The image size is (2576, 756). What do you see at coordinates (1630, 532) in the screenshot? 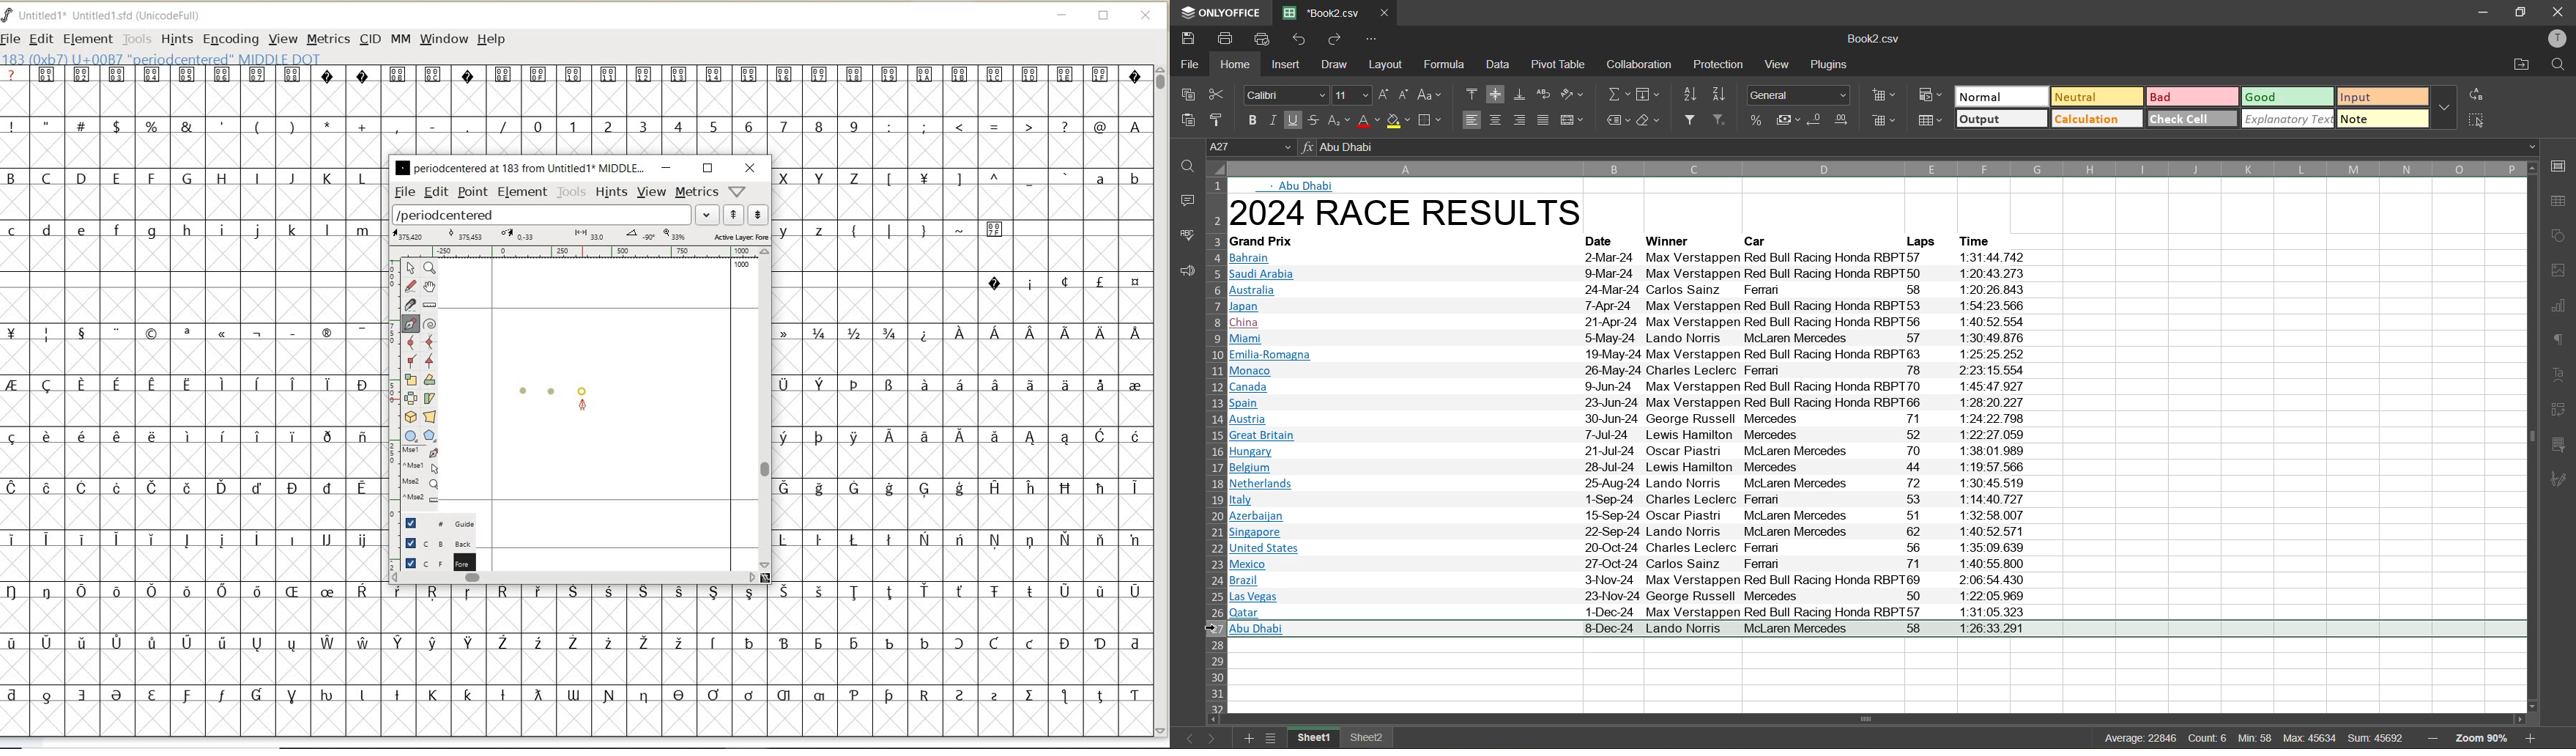
I see `text info` at bounding box center [1630, 532].